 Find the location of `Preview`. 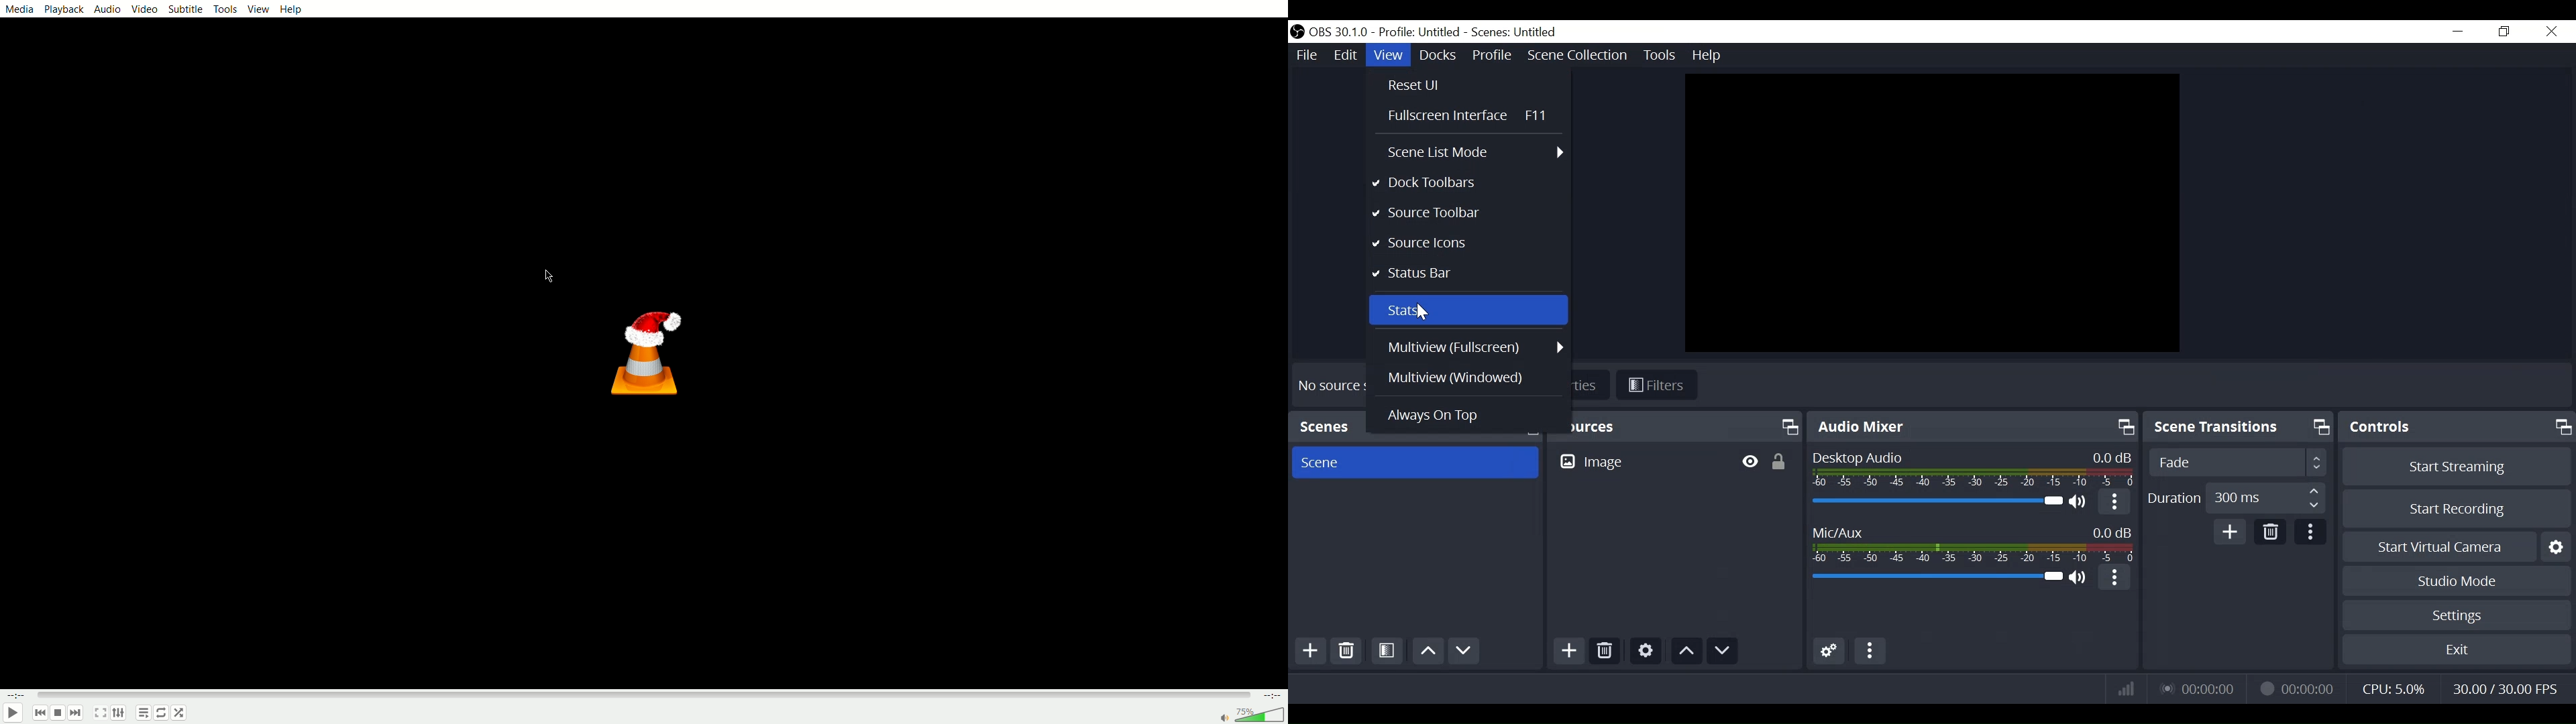

Preview is located at coordinates (1933, 213).